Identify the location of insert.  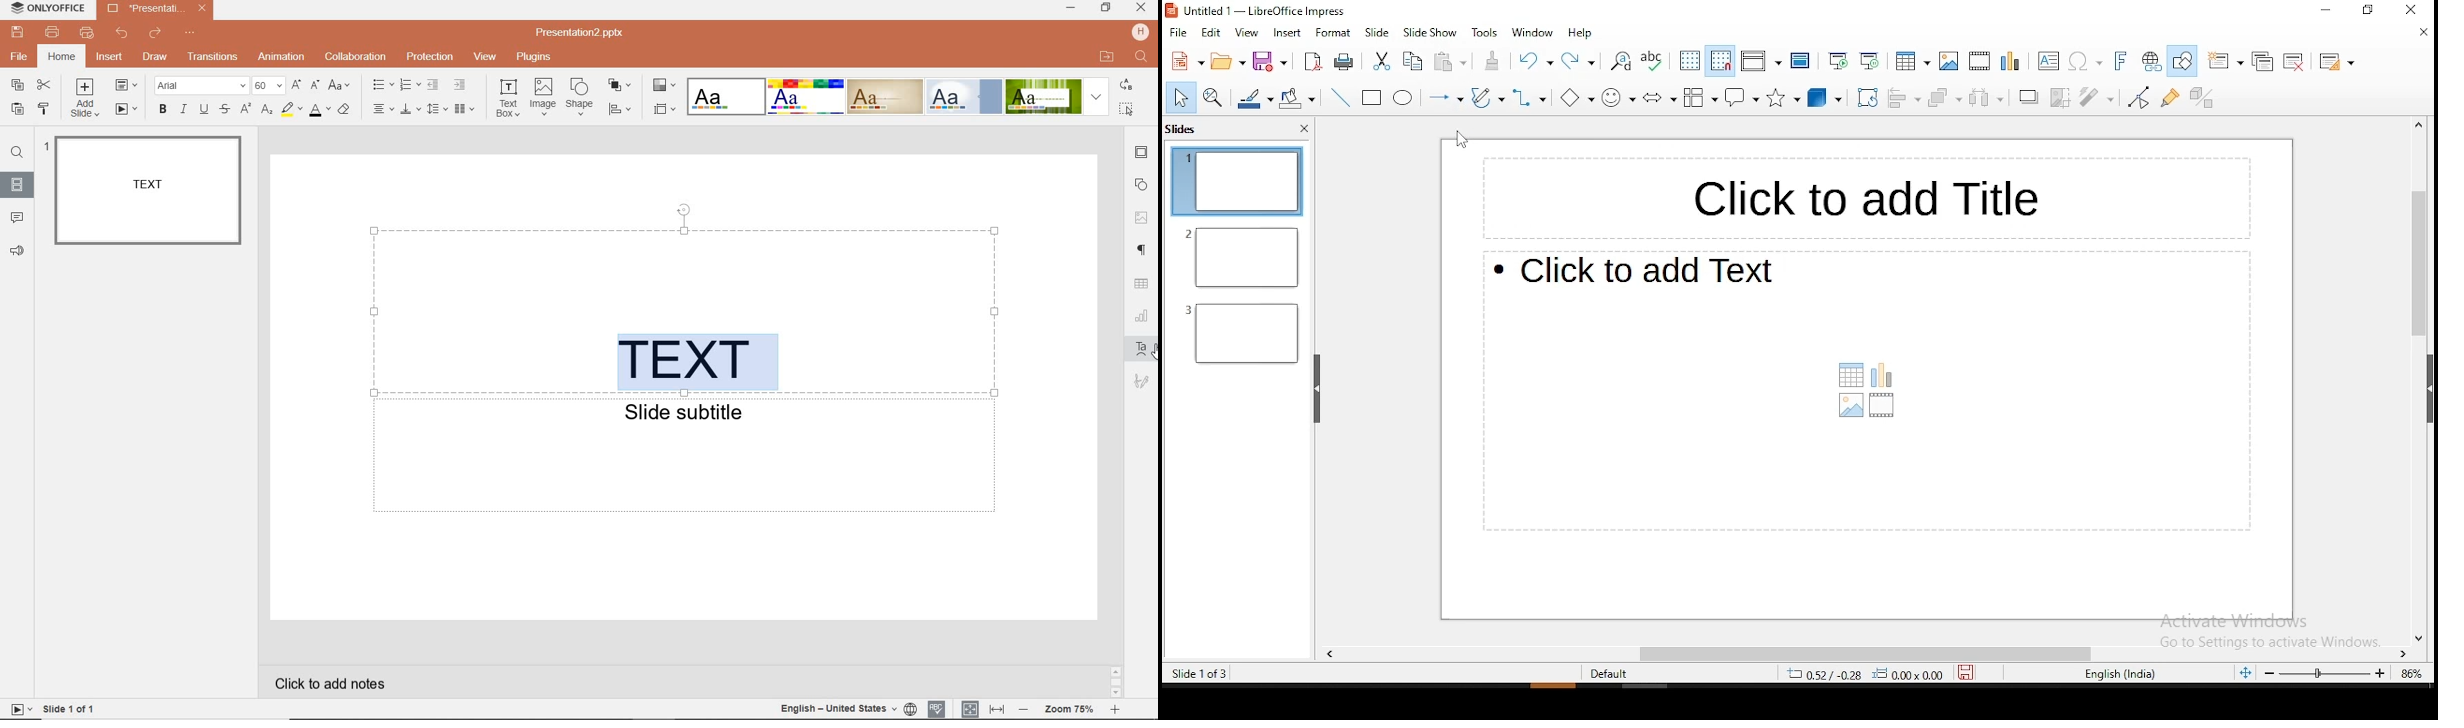
(1285, 33).